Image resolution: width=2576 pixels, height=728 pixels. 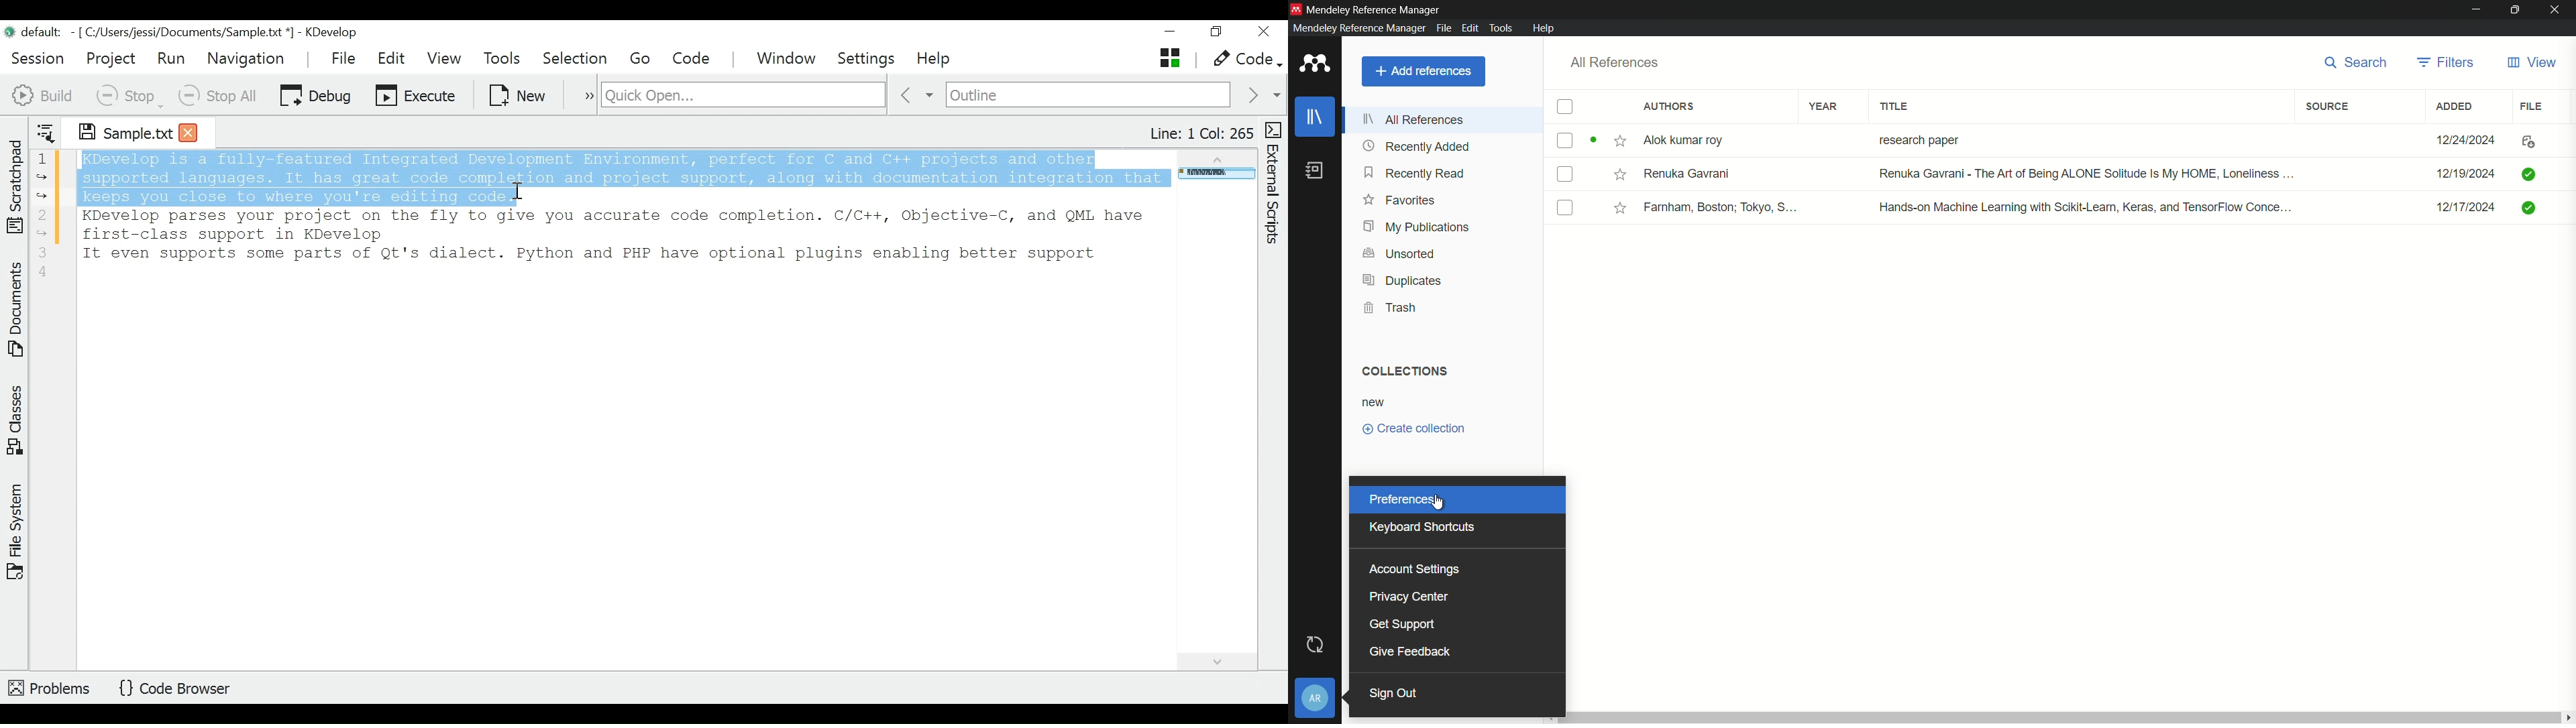 I want to click on check, so click(x=1561, y=139).